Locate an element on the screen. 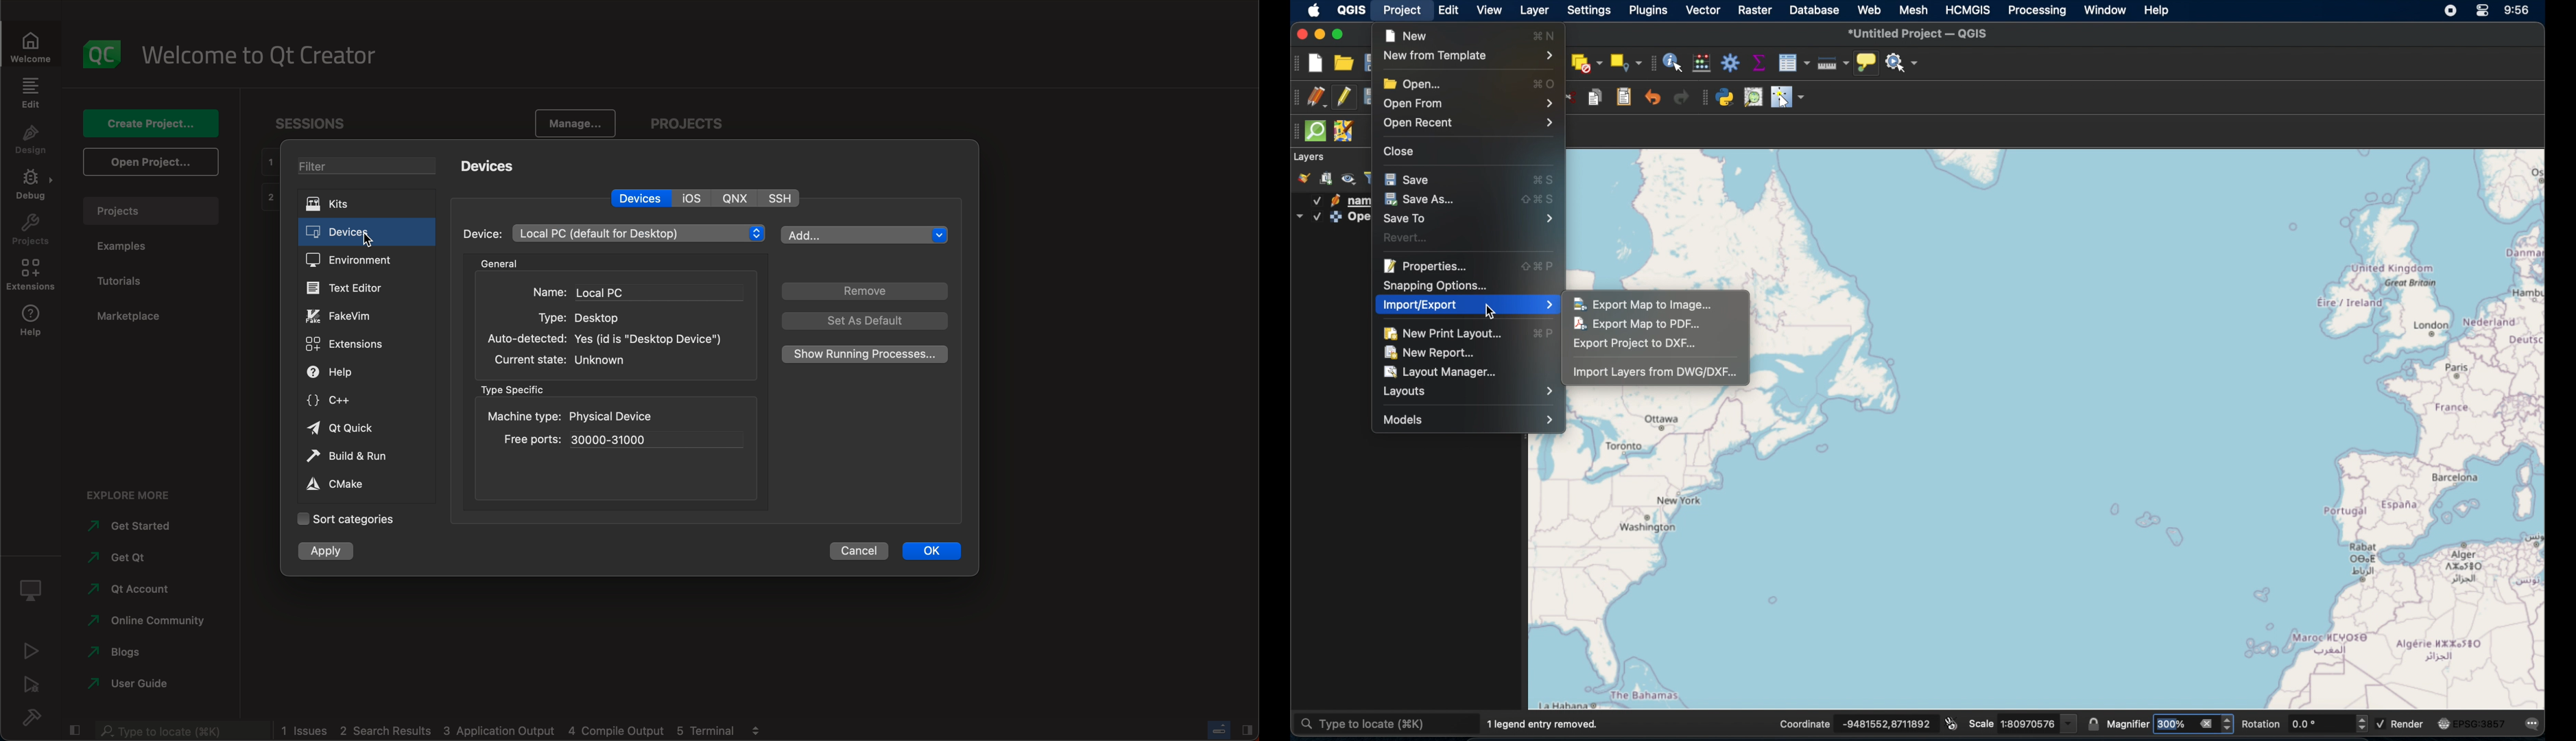 The width and height of the screenshot is (2576, 756). devices is located at coordinates (638, 198).